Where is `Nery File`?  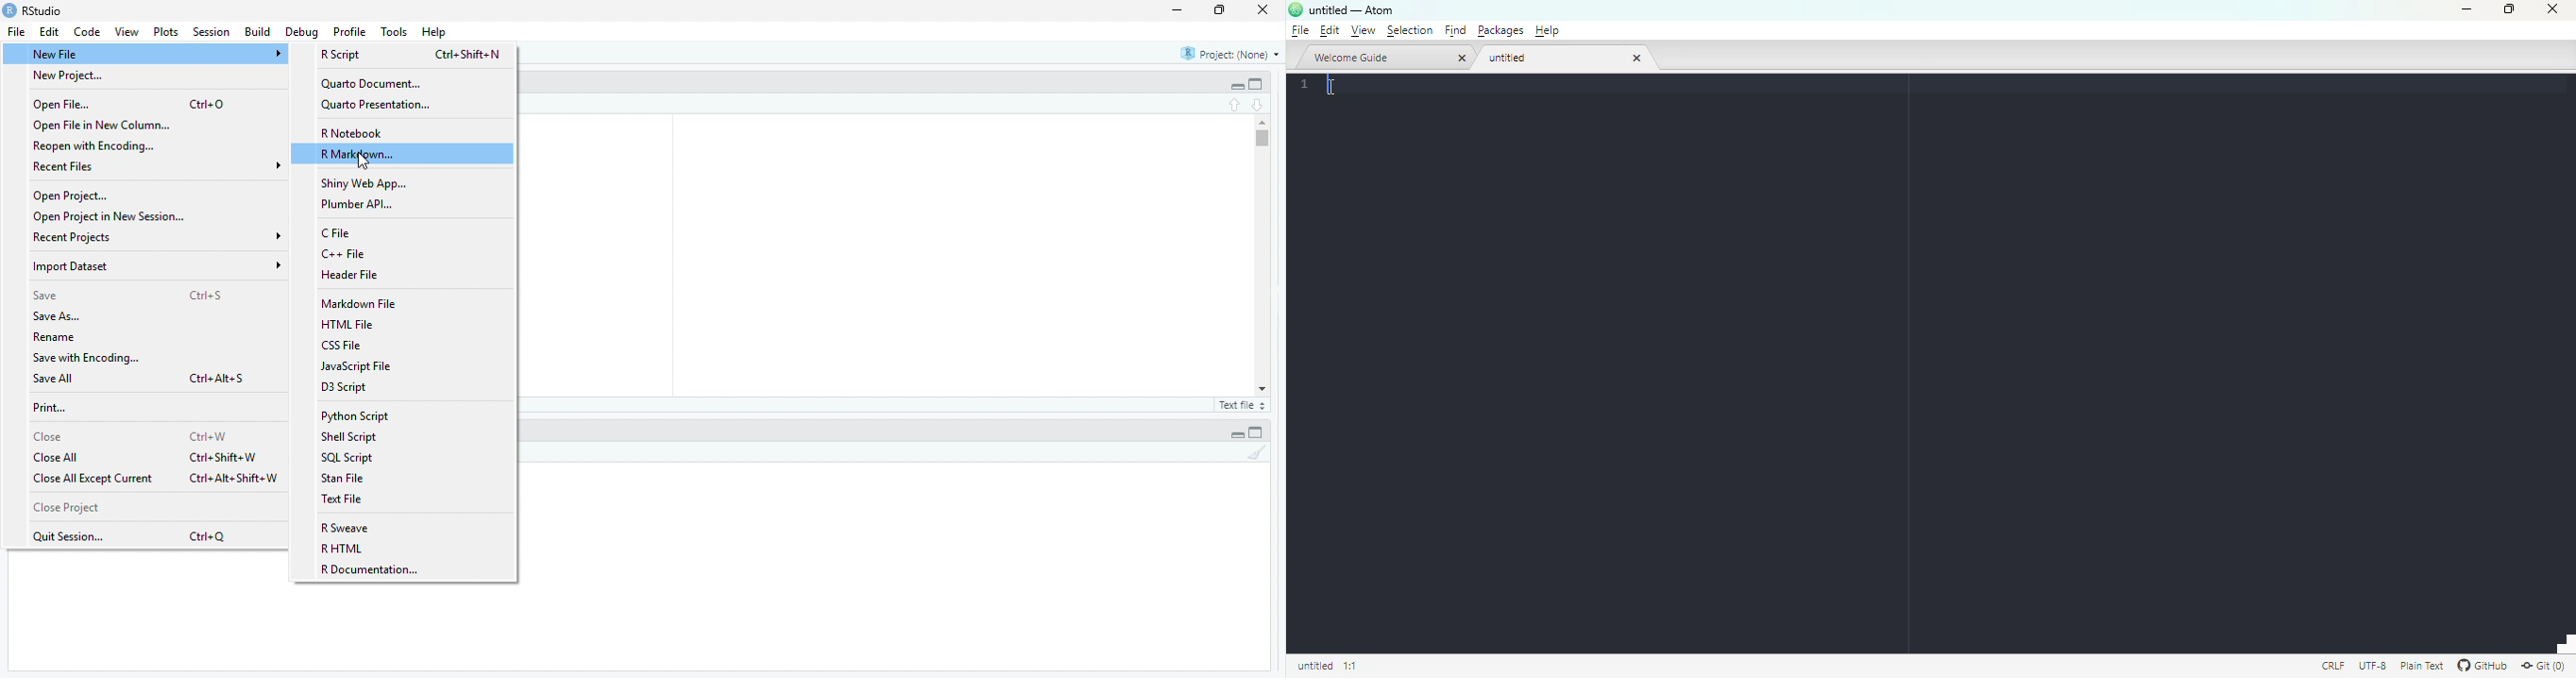 Nery File is located at coordinates (156, 55).